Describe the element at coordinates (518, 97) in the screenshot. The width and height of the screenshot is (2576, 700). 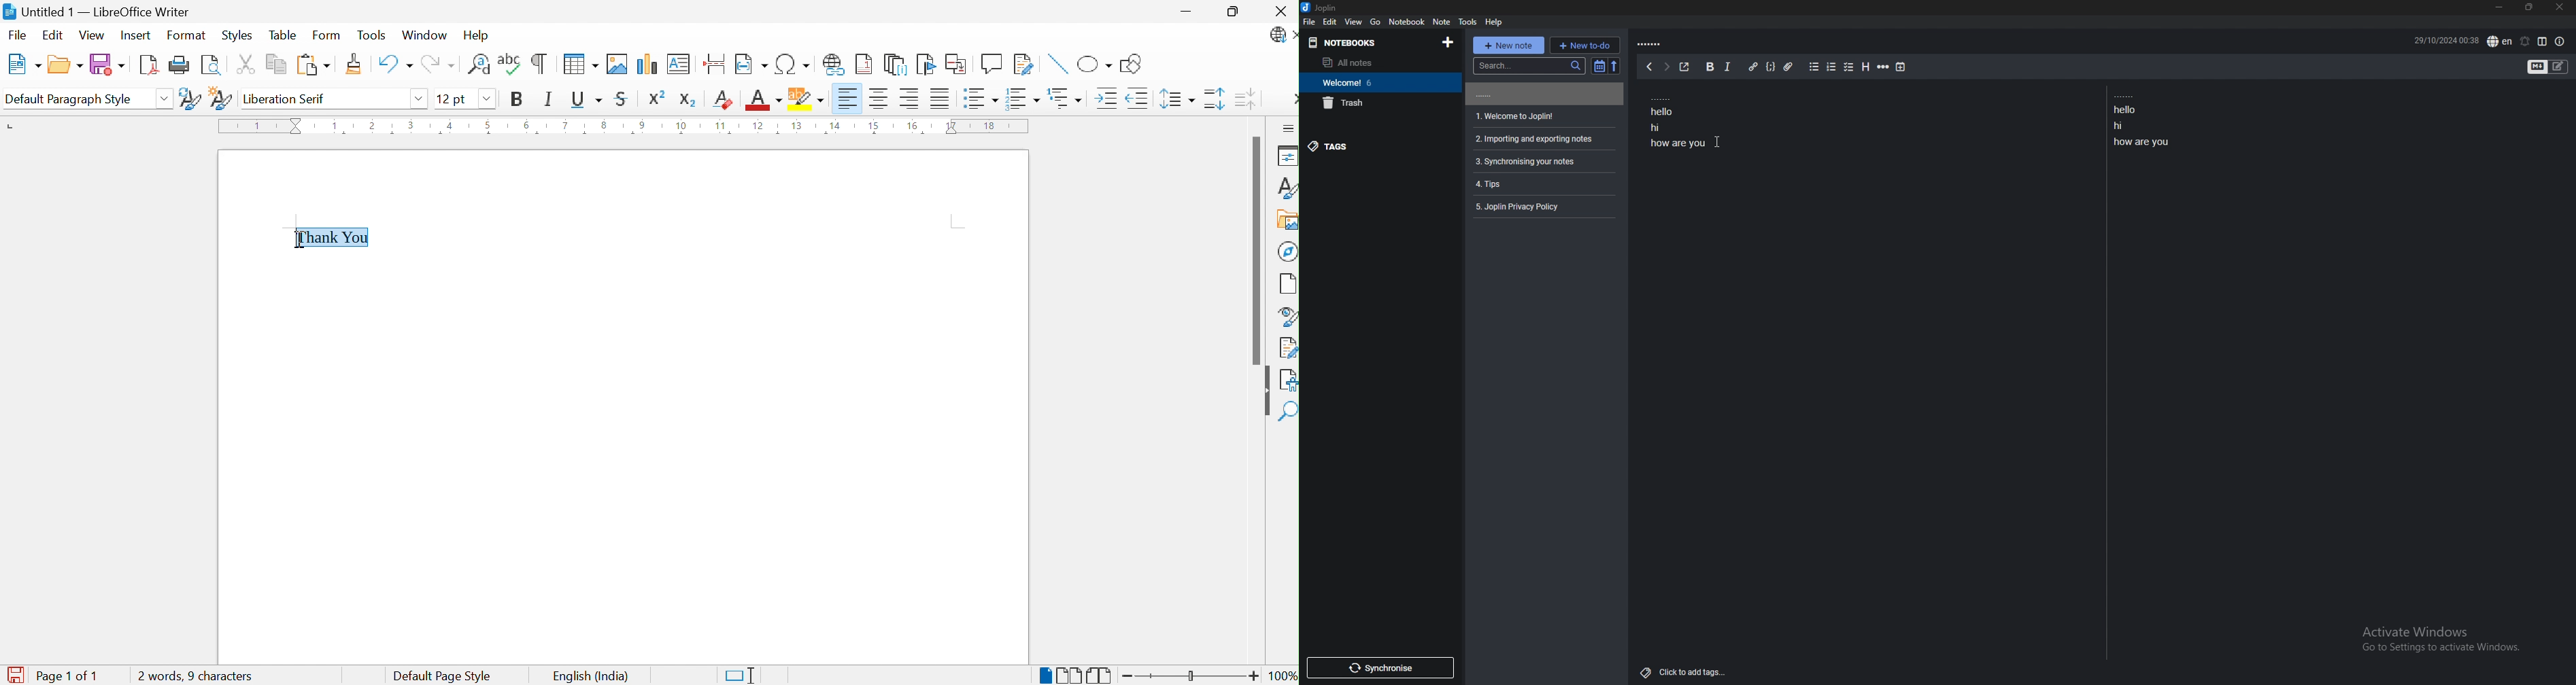
I see `Bold` at that location.